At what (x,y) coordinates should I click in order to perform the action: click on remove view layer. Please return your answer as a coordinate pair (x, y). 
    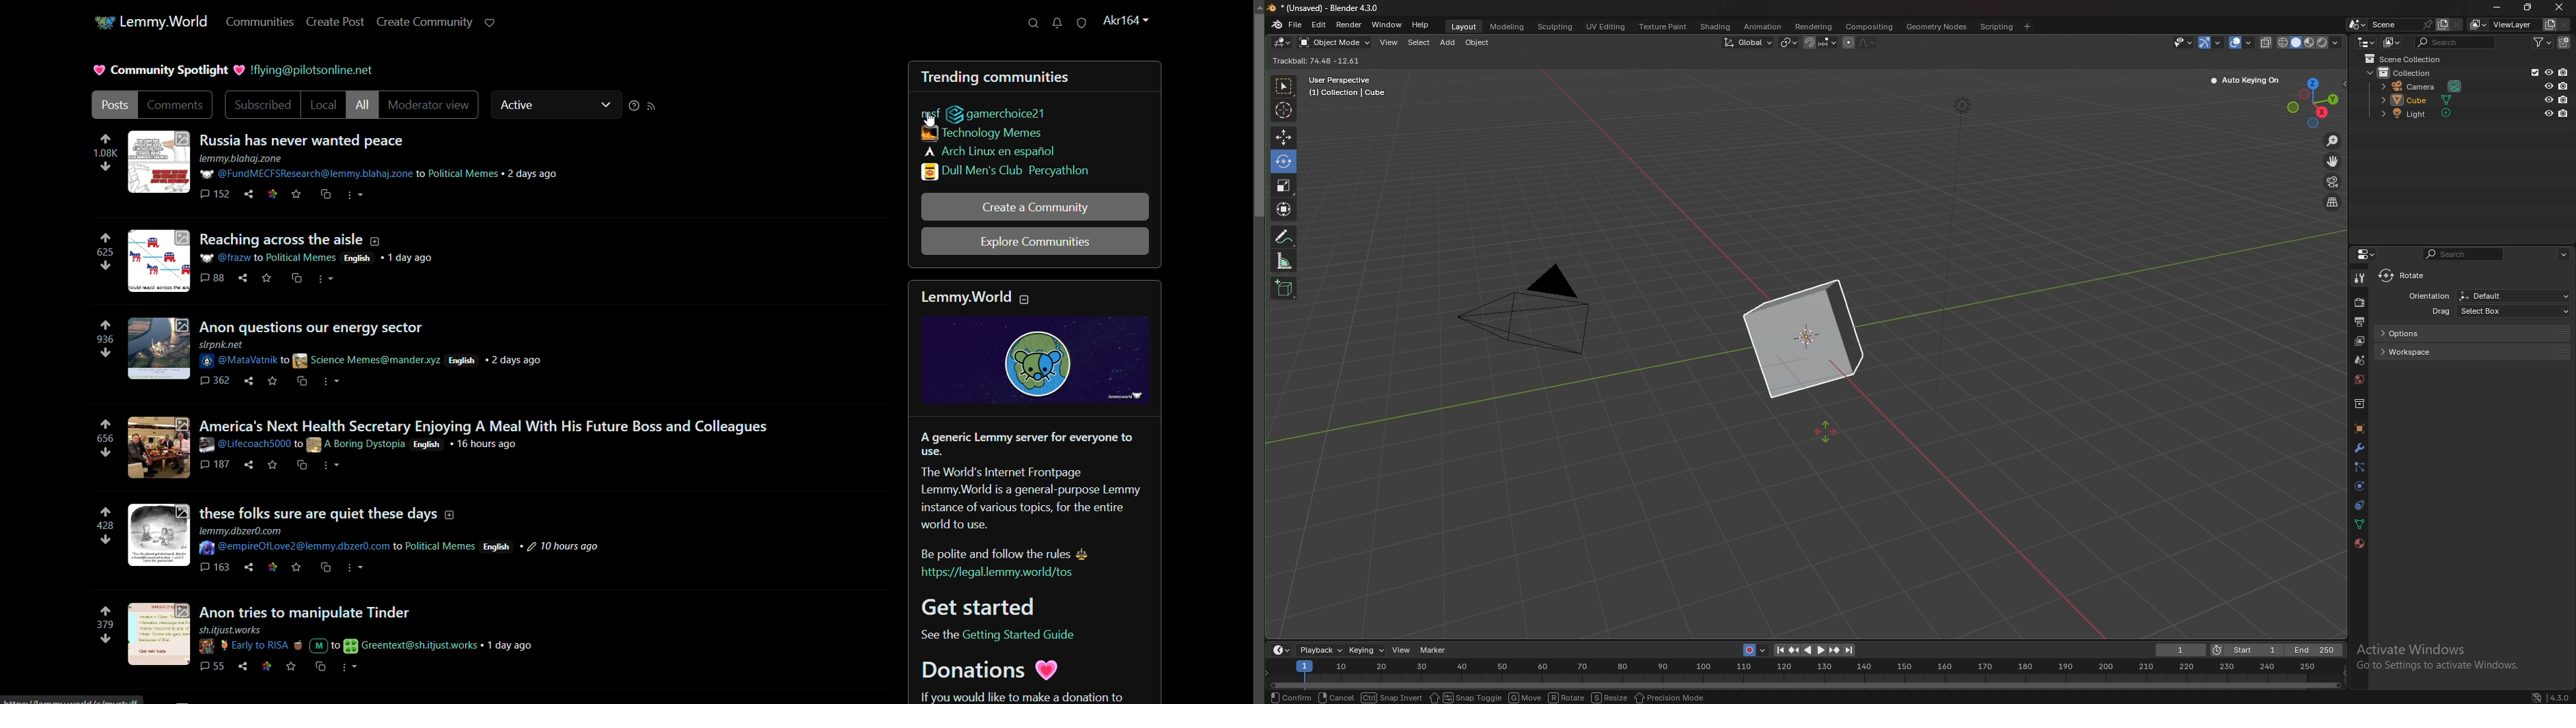
    Looking at the image, I should click on (2567, 25).